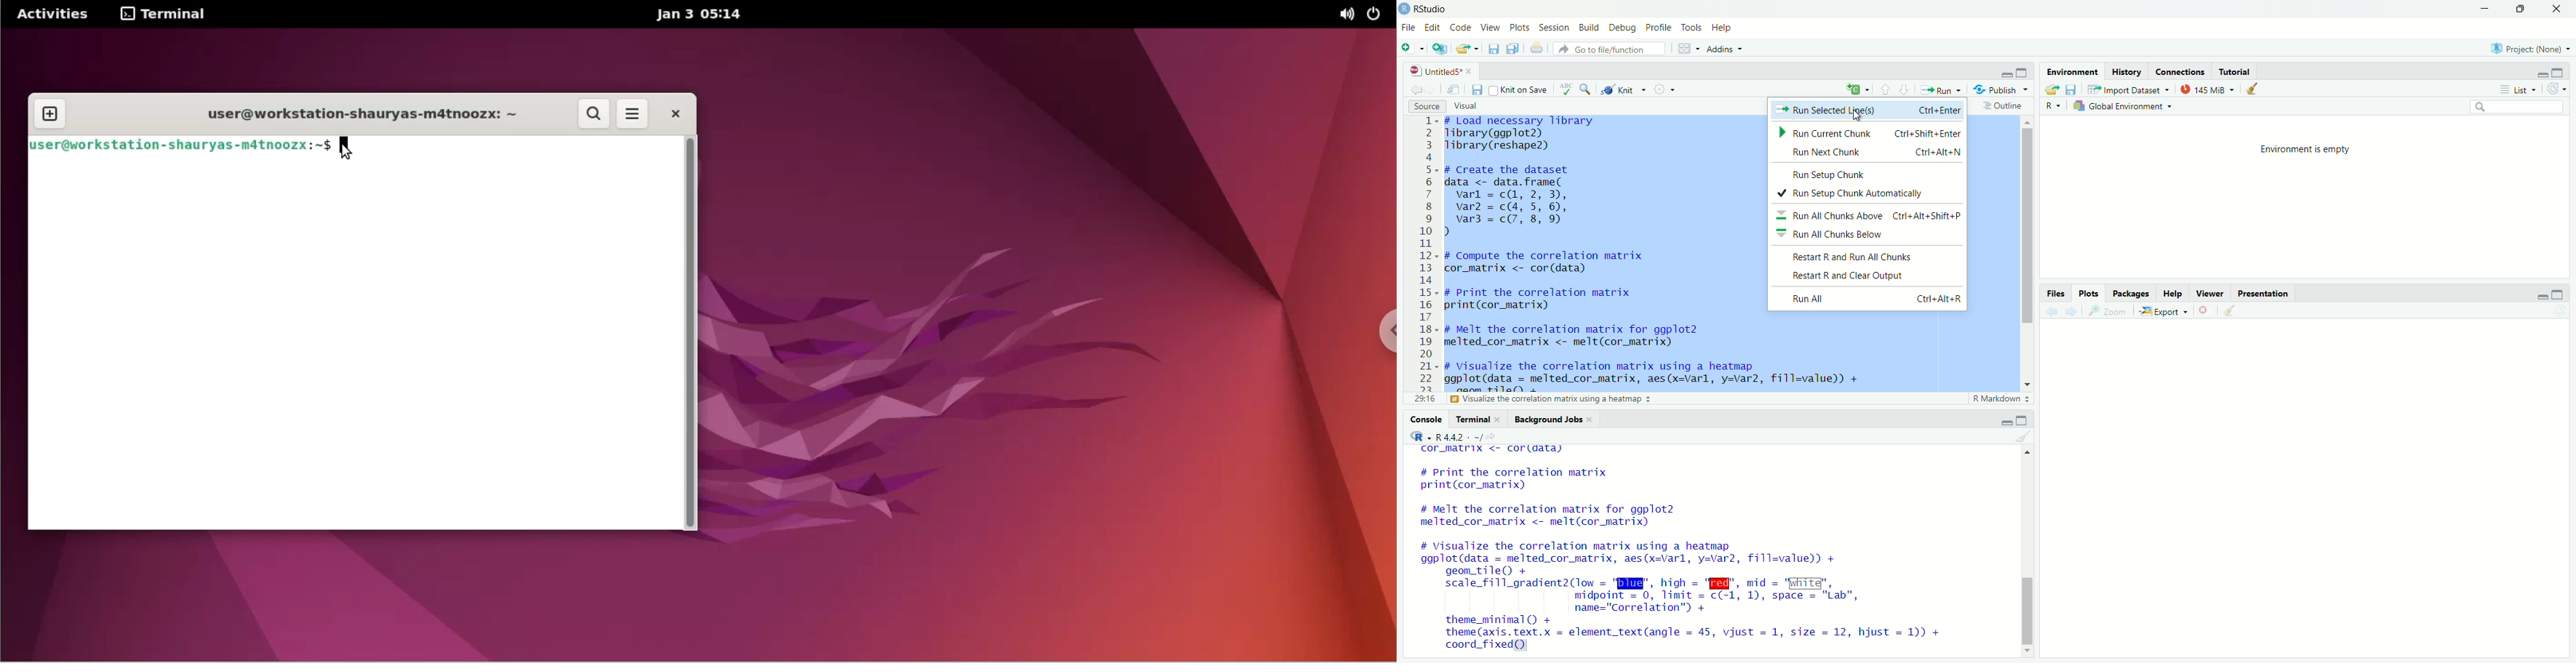  Describe the element at coordinates (1904, 88) in the screenshot. I see `go to next section` at that location.